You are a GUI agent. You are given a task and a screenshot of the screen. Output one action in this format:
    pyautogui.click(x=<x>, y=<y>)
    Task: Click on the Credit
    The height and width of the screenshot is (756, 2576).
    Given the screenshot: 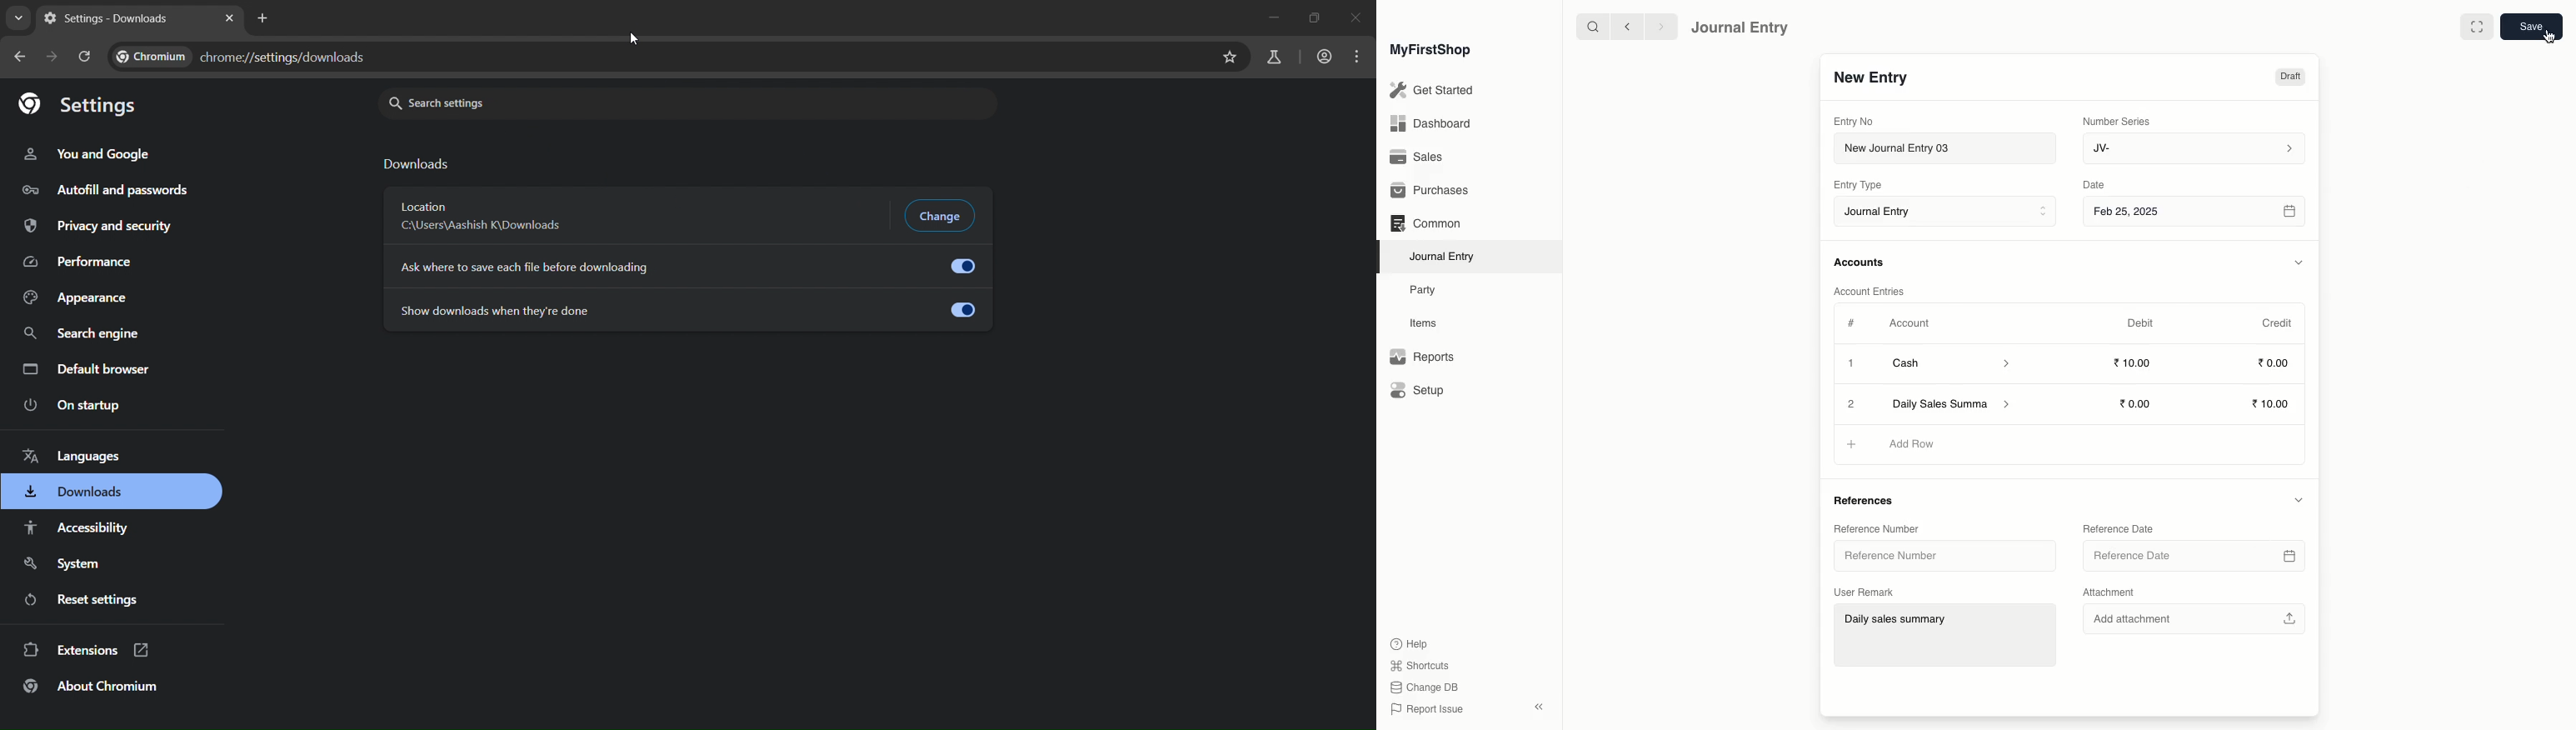 What is the action you would take?
    pyautogui.click(x=2276, y=322)
    